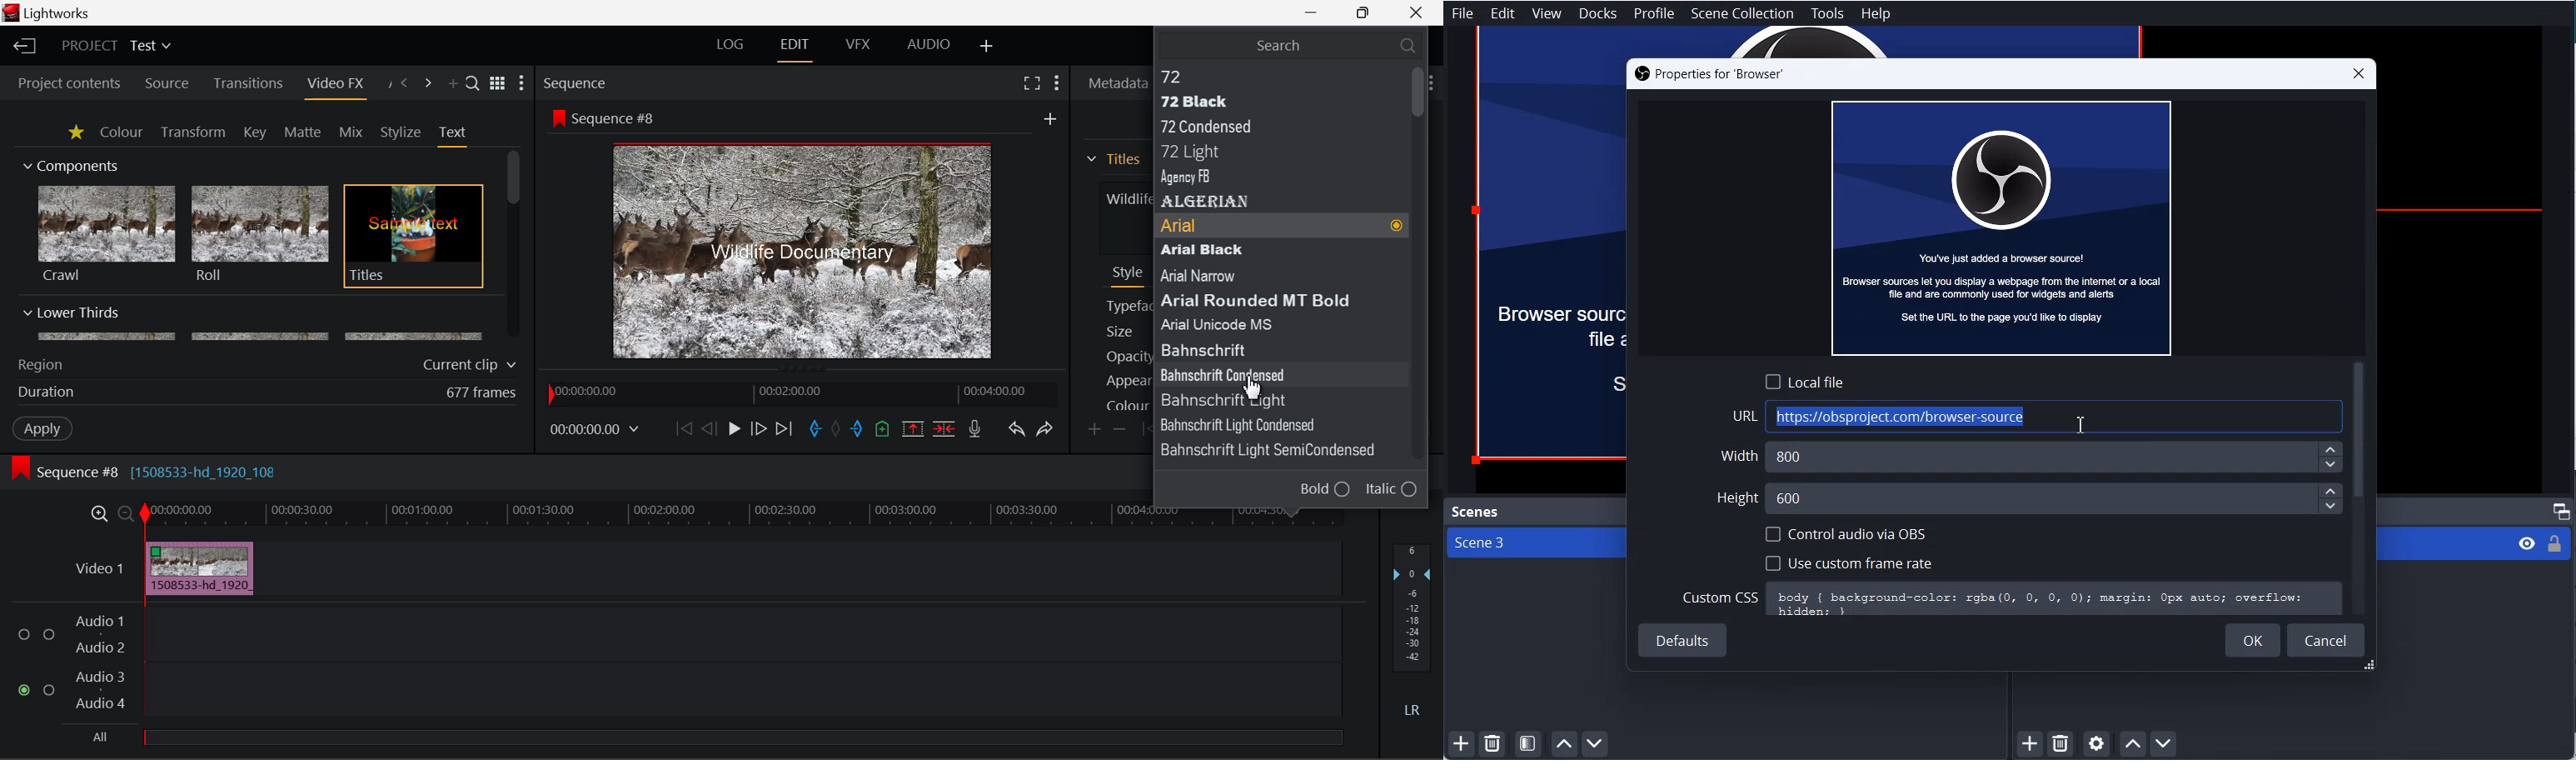  What do you see at coordinates (48, 393) in the screenshot?
I see `Duration` at bounding box center [48, 393].